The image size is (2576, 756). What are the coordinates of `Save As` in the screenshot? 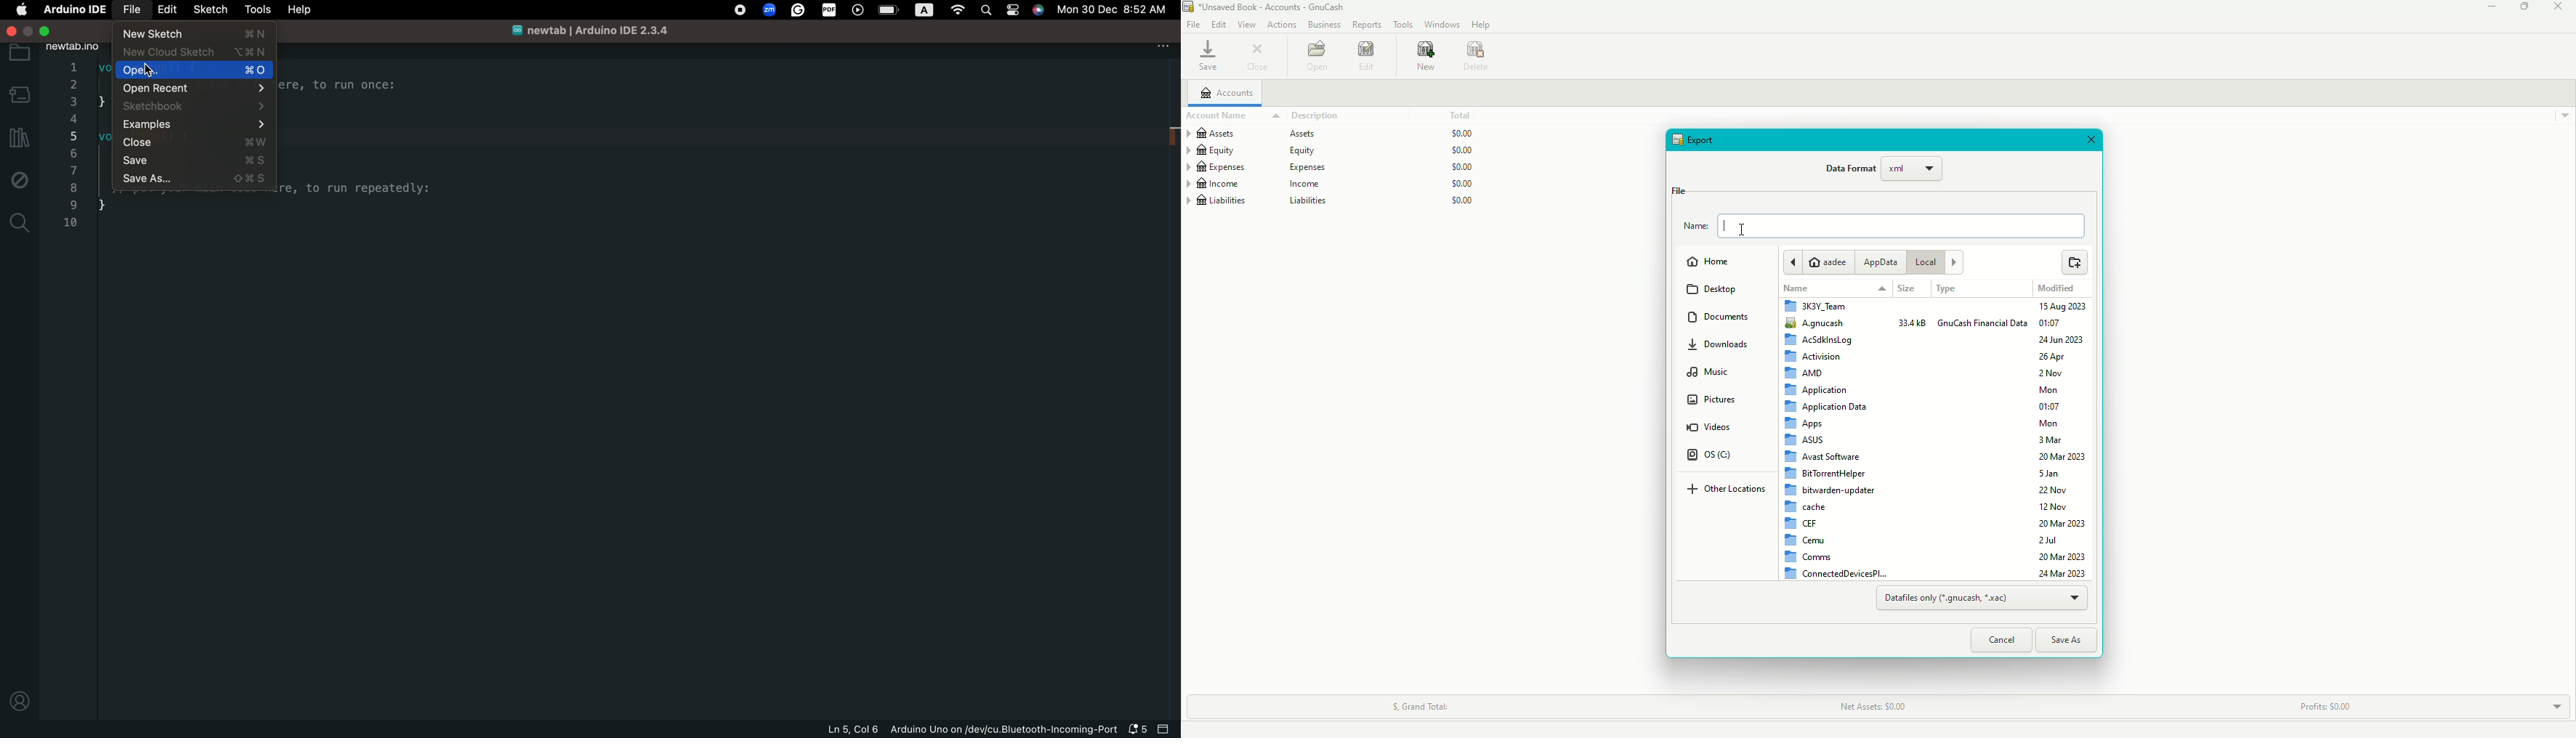 It's located at (2070, 638).